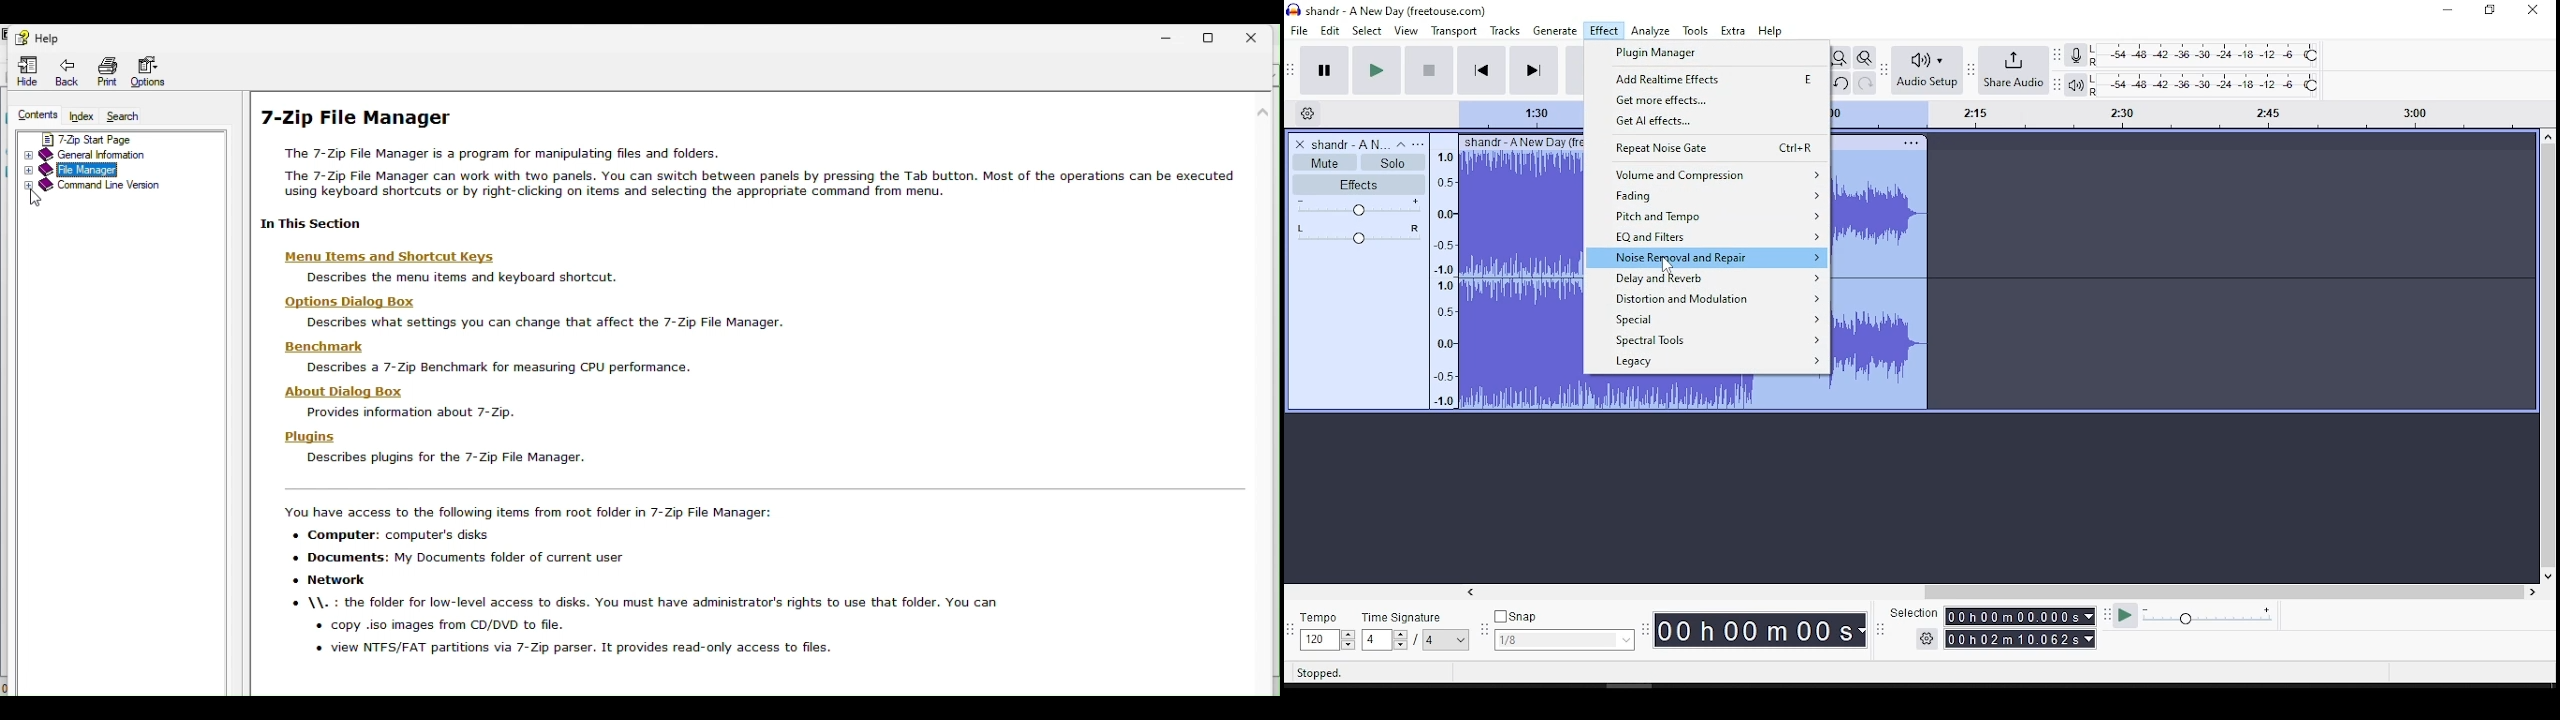  What do you see at coordinates (2206, 55) in the screenshot?
I see `recording level` at bounding box center [2206, 55].